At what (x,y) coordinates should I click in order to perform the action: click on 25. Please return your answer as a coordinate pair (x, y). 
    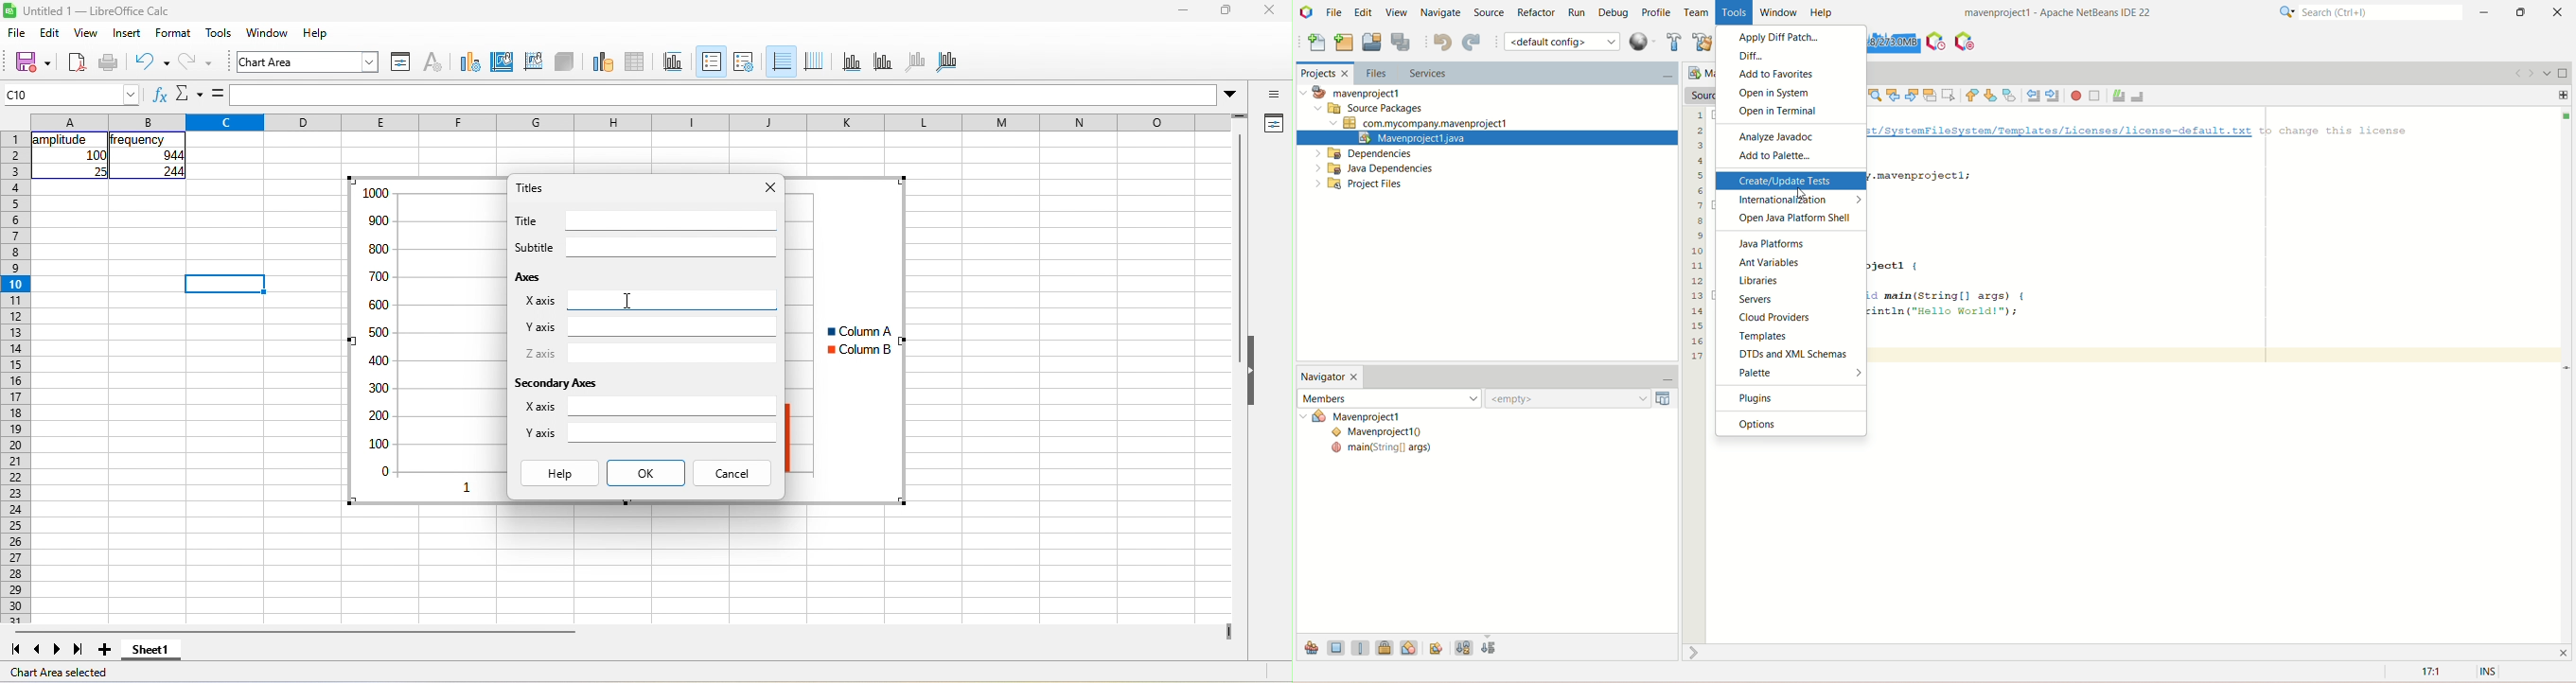
    Looking at the image, I should click on (99, 171).